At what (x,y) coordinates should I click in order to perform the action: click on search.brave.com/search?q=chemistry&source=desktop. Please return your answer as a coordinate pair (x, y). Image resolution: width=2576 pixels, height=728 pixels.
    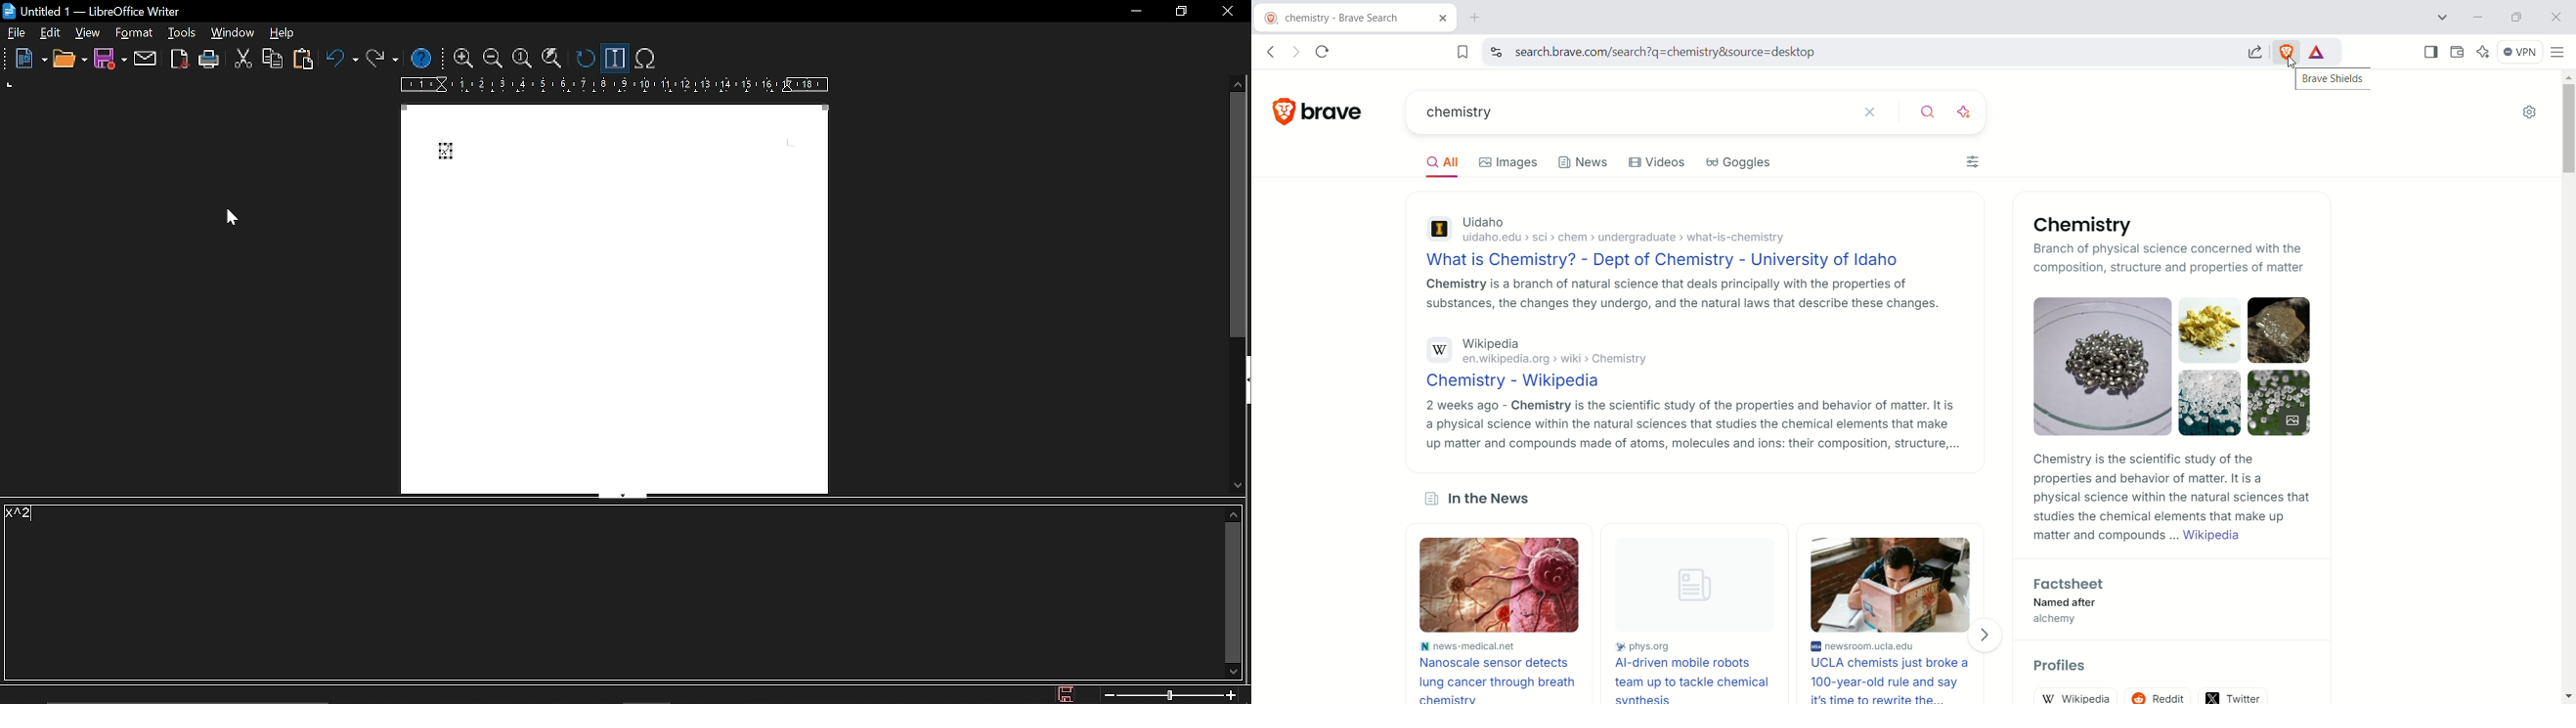
    Looking at the image, I should click on (1866, 53).